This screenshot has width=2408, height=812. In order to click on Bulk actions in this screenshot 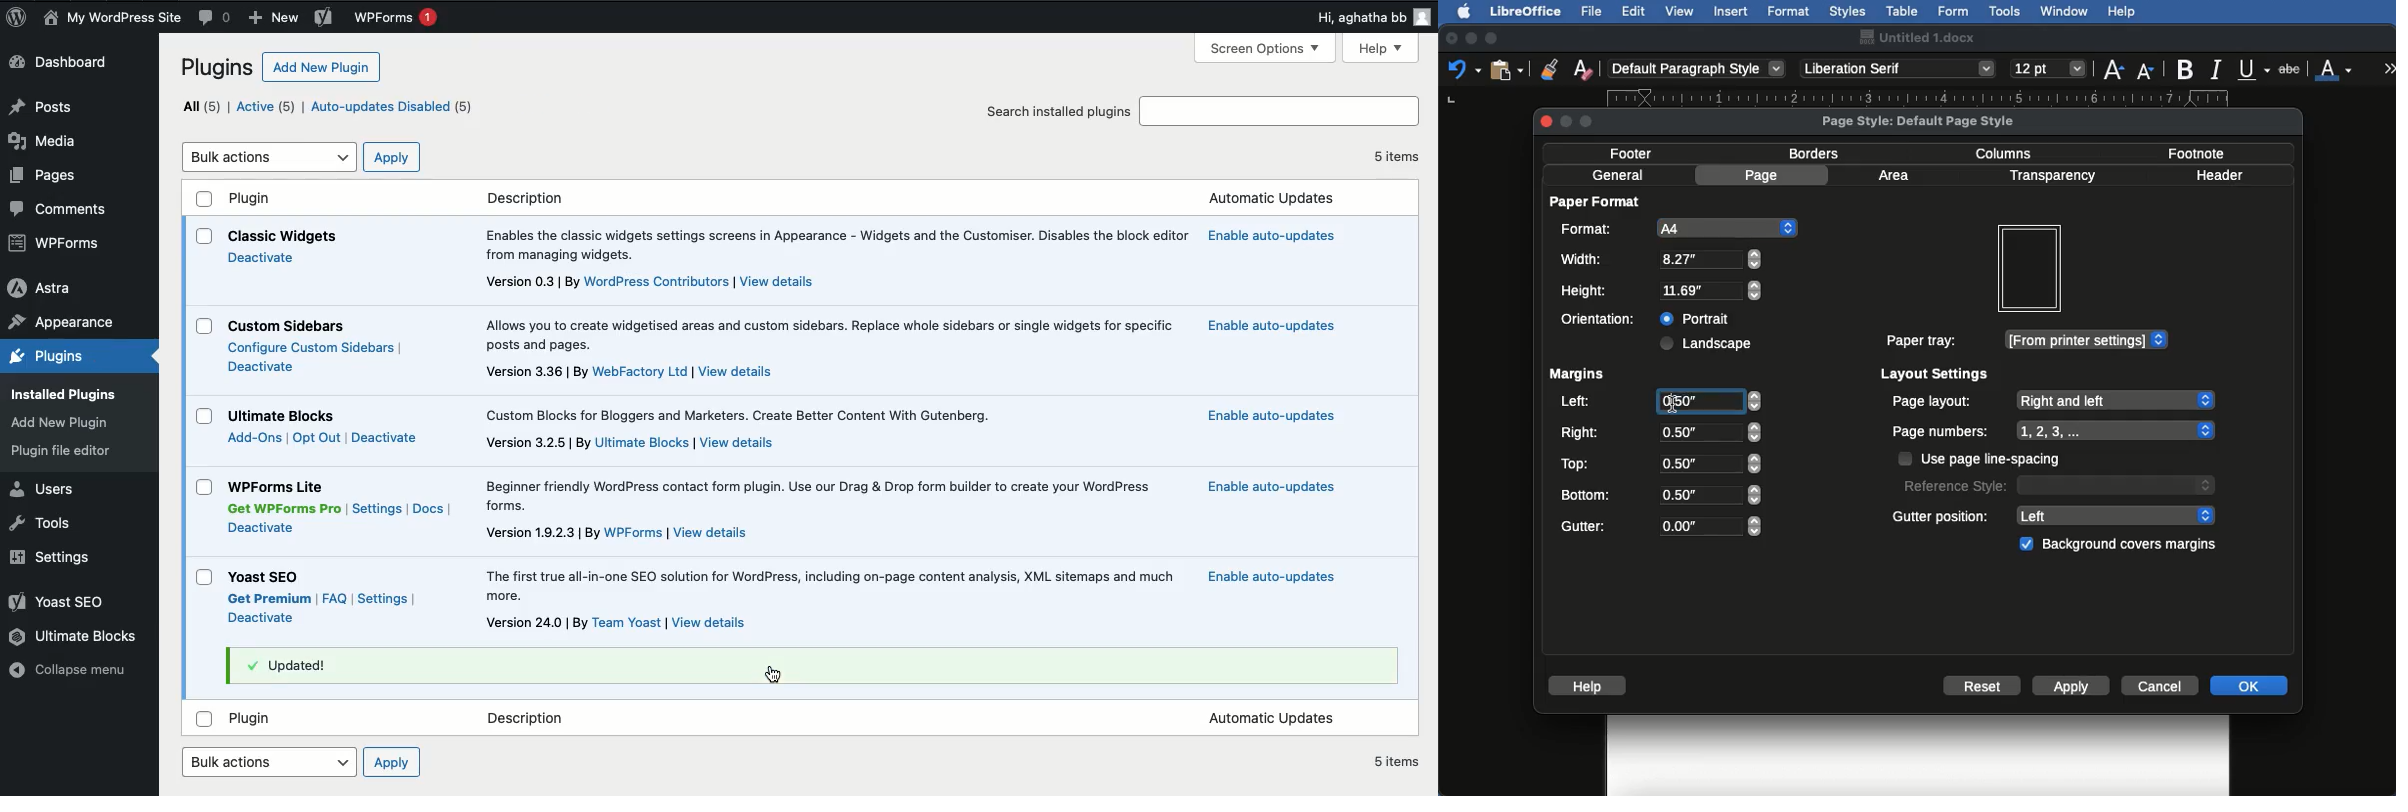, I will do `click(271, 158)`.